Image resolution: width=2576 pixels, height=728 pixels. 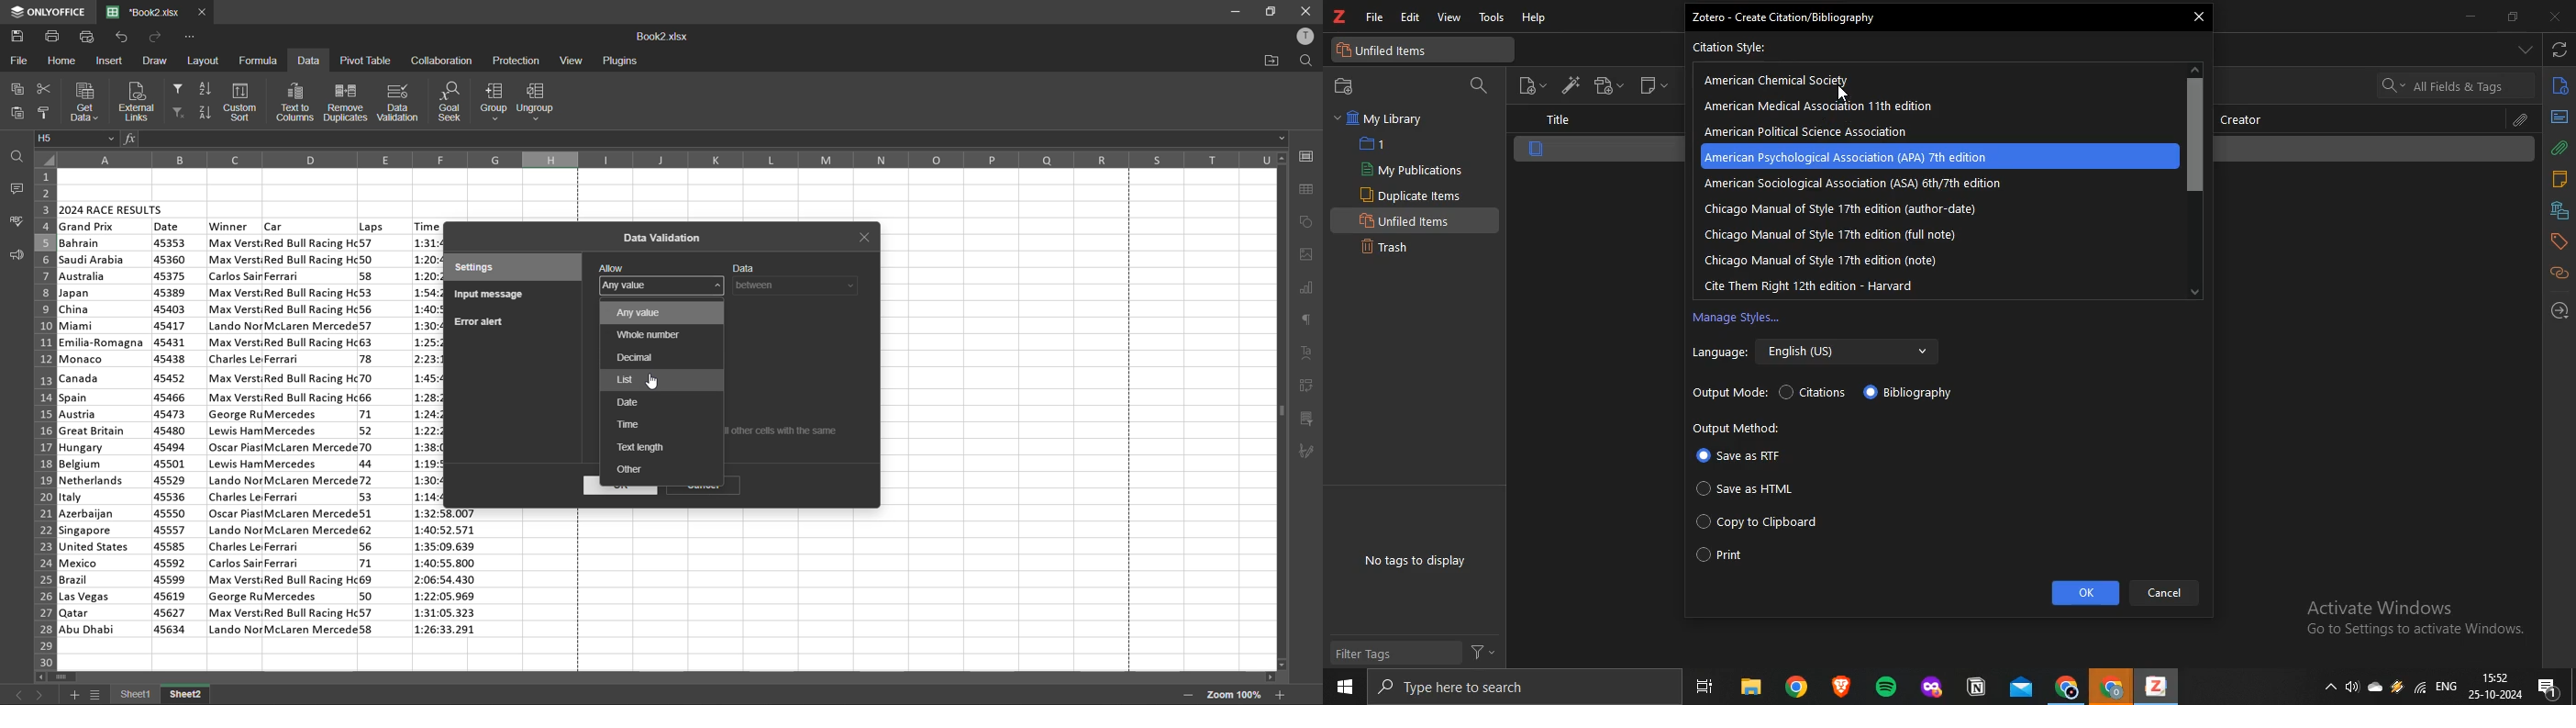 I want to click on external links, so click(x=135, y=100).